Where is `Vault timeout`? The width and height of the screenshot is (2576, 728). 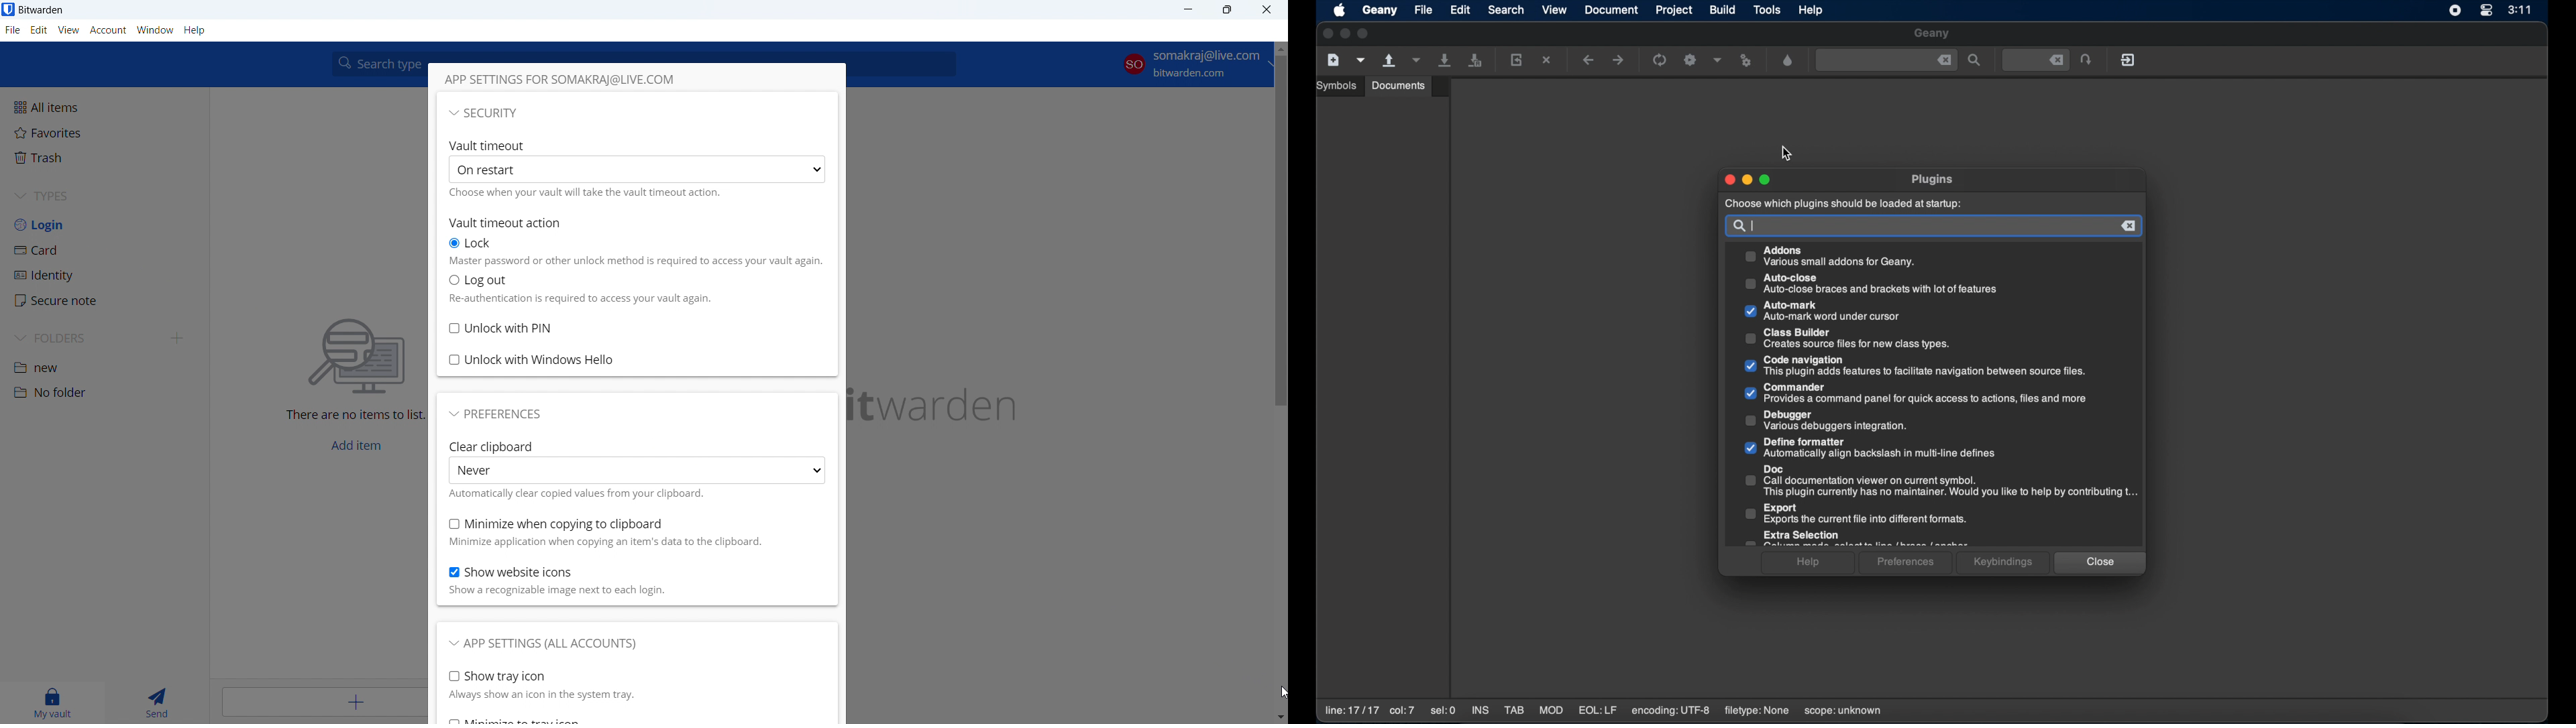 Vault timeout is located at coordinates (488, 146).